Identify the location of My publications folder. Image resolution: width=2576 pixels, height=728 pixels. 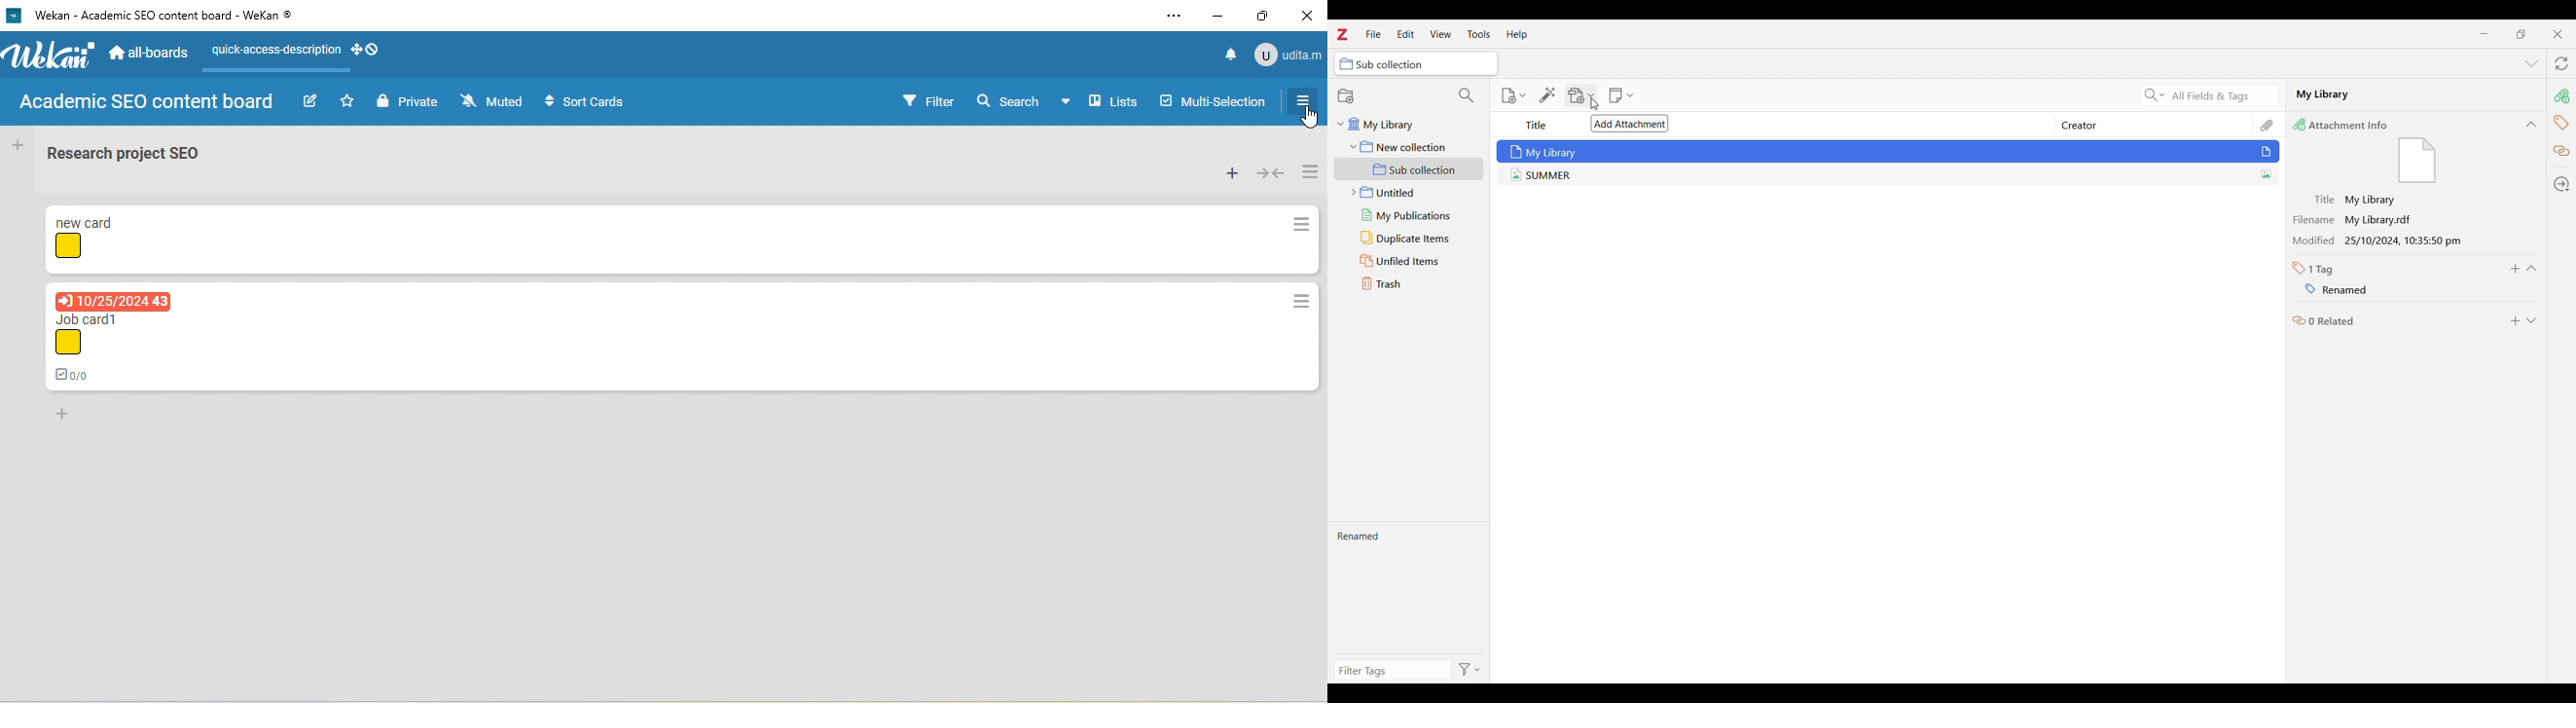
(1412, 215).